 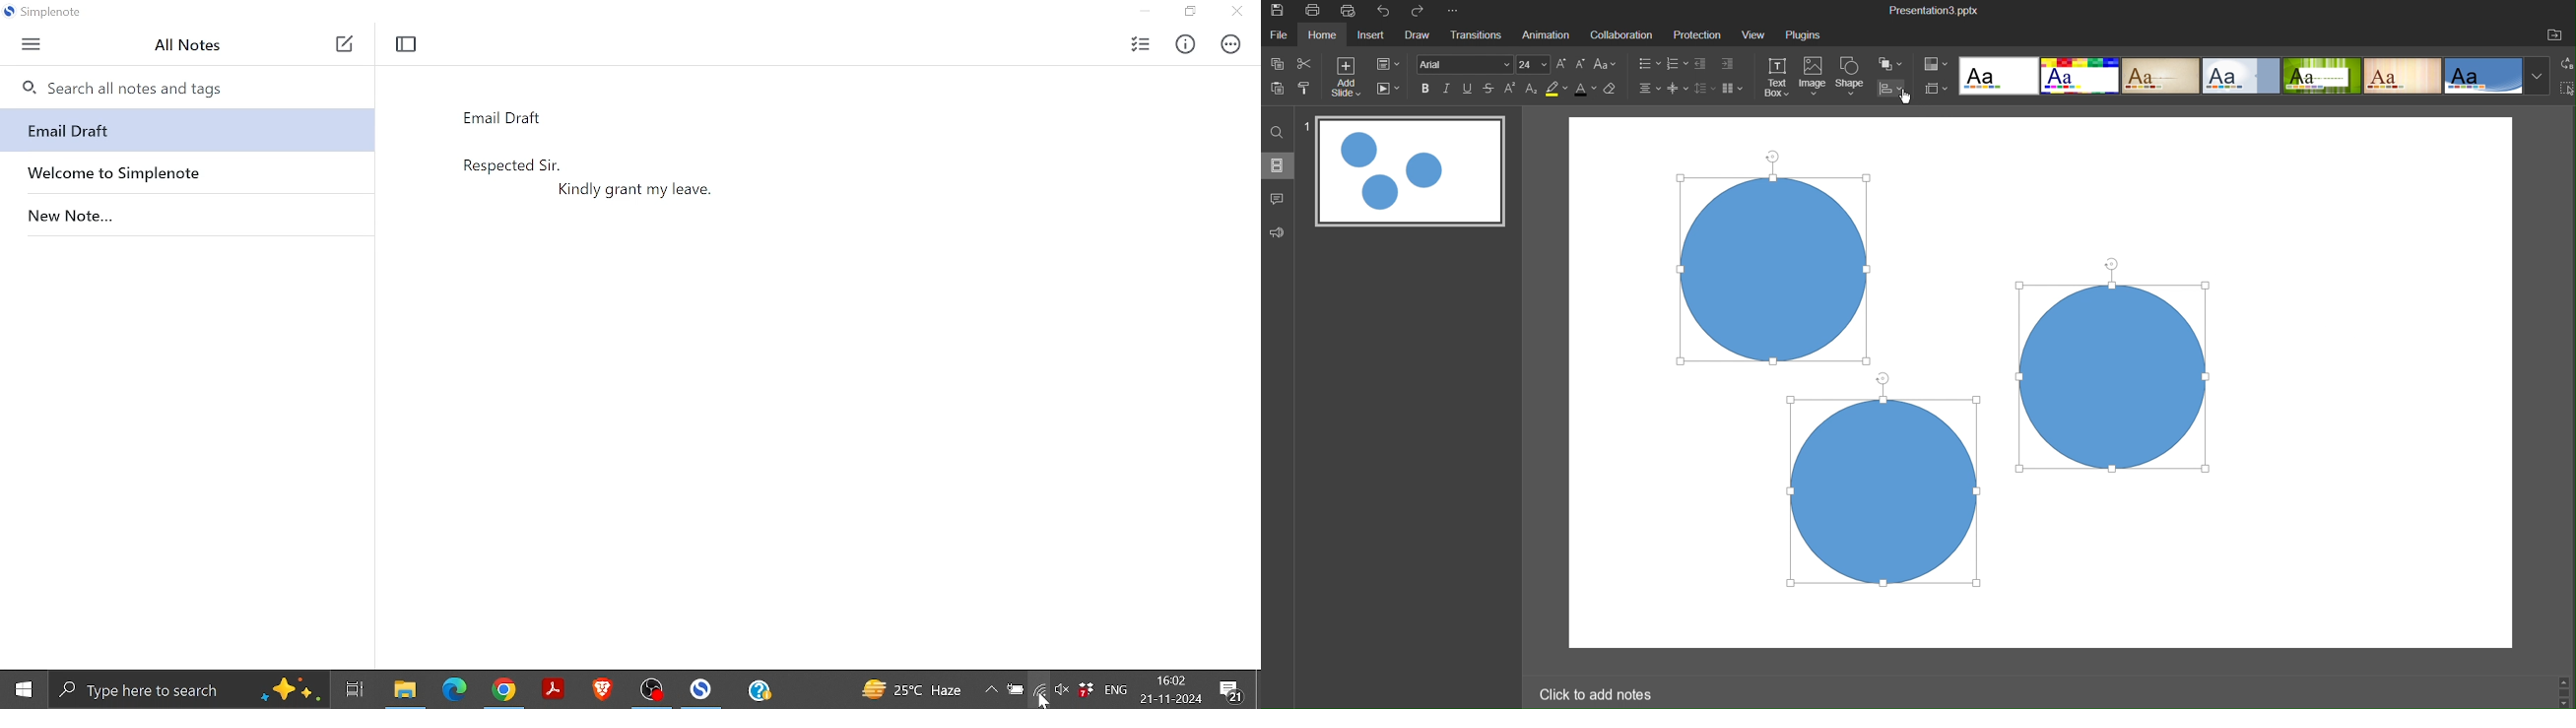 What do you see at coordinates (1191, 12) in the screenshot?
I see `Restore down` at bounding box center [1191, 12].